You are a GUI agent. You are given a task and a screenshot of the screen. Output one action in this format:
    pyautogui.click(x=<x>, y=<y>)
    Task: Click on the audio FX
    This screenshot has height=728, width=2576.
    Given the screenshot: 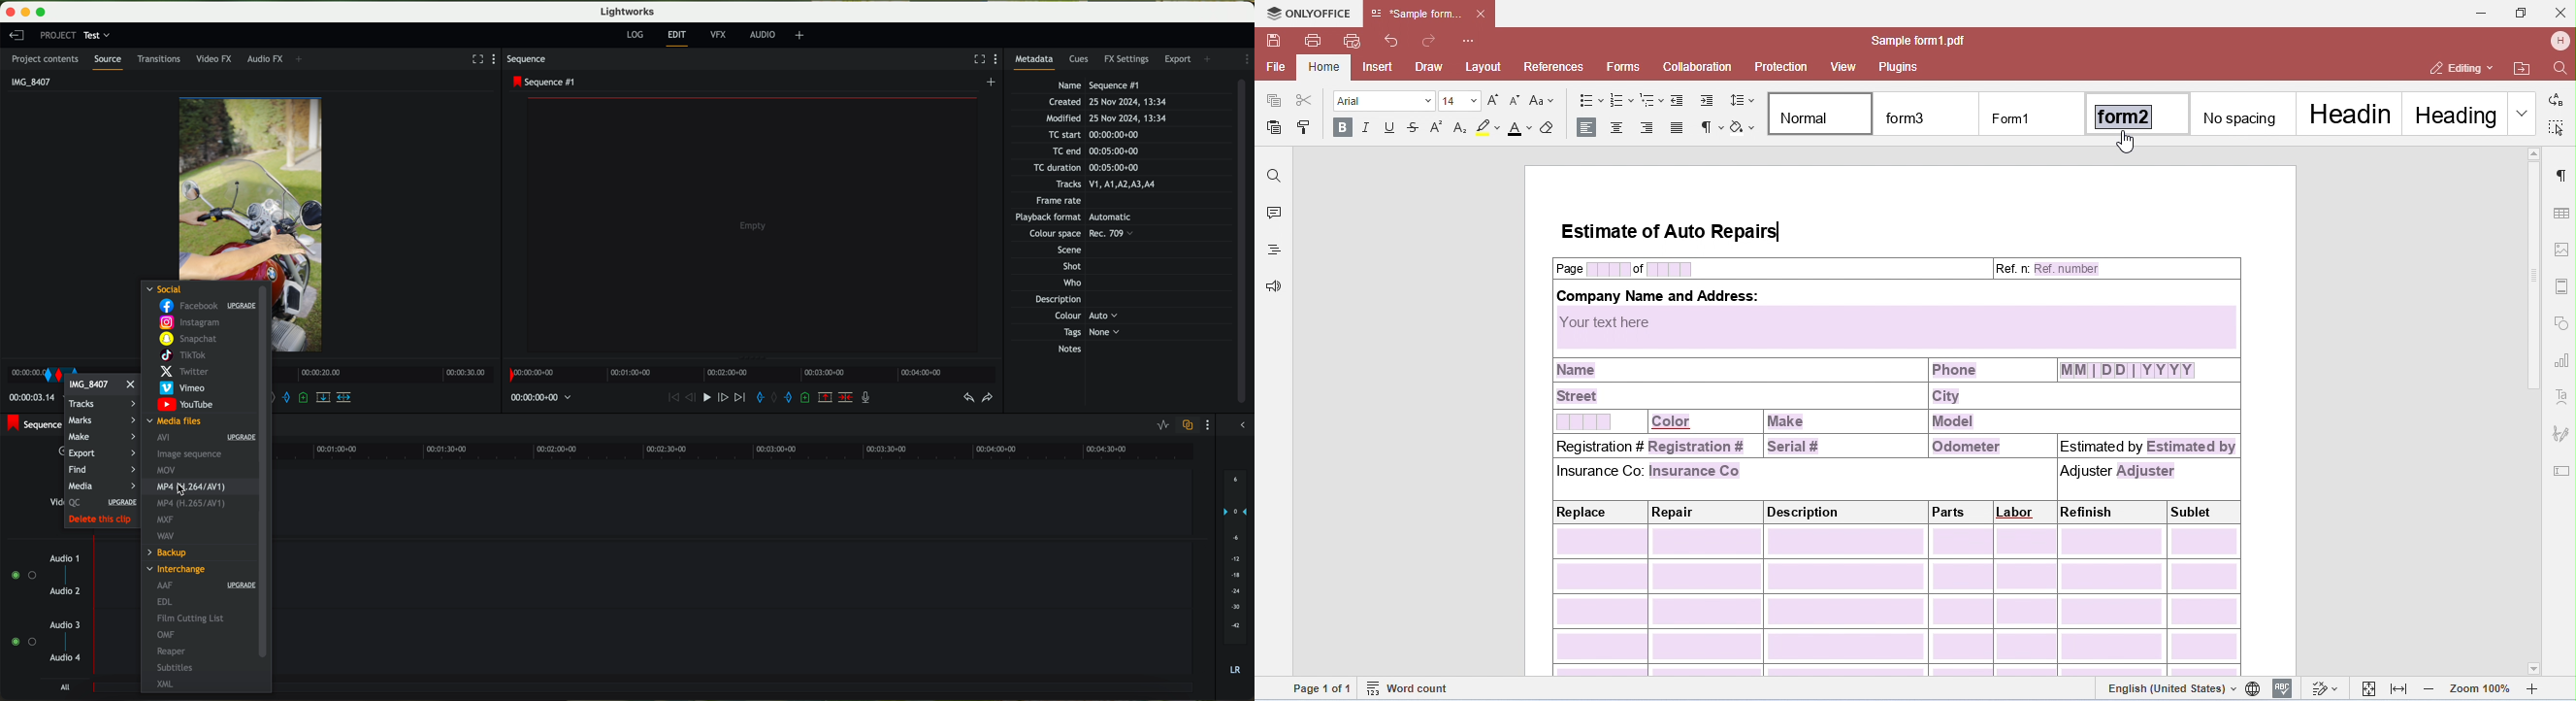 What is the action you would take?
    pyautogui.click(x=264, y=59)
    